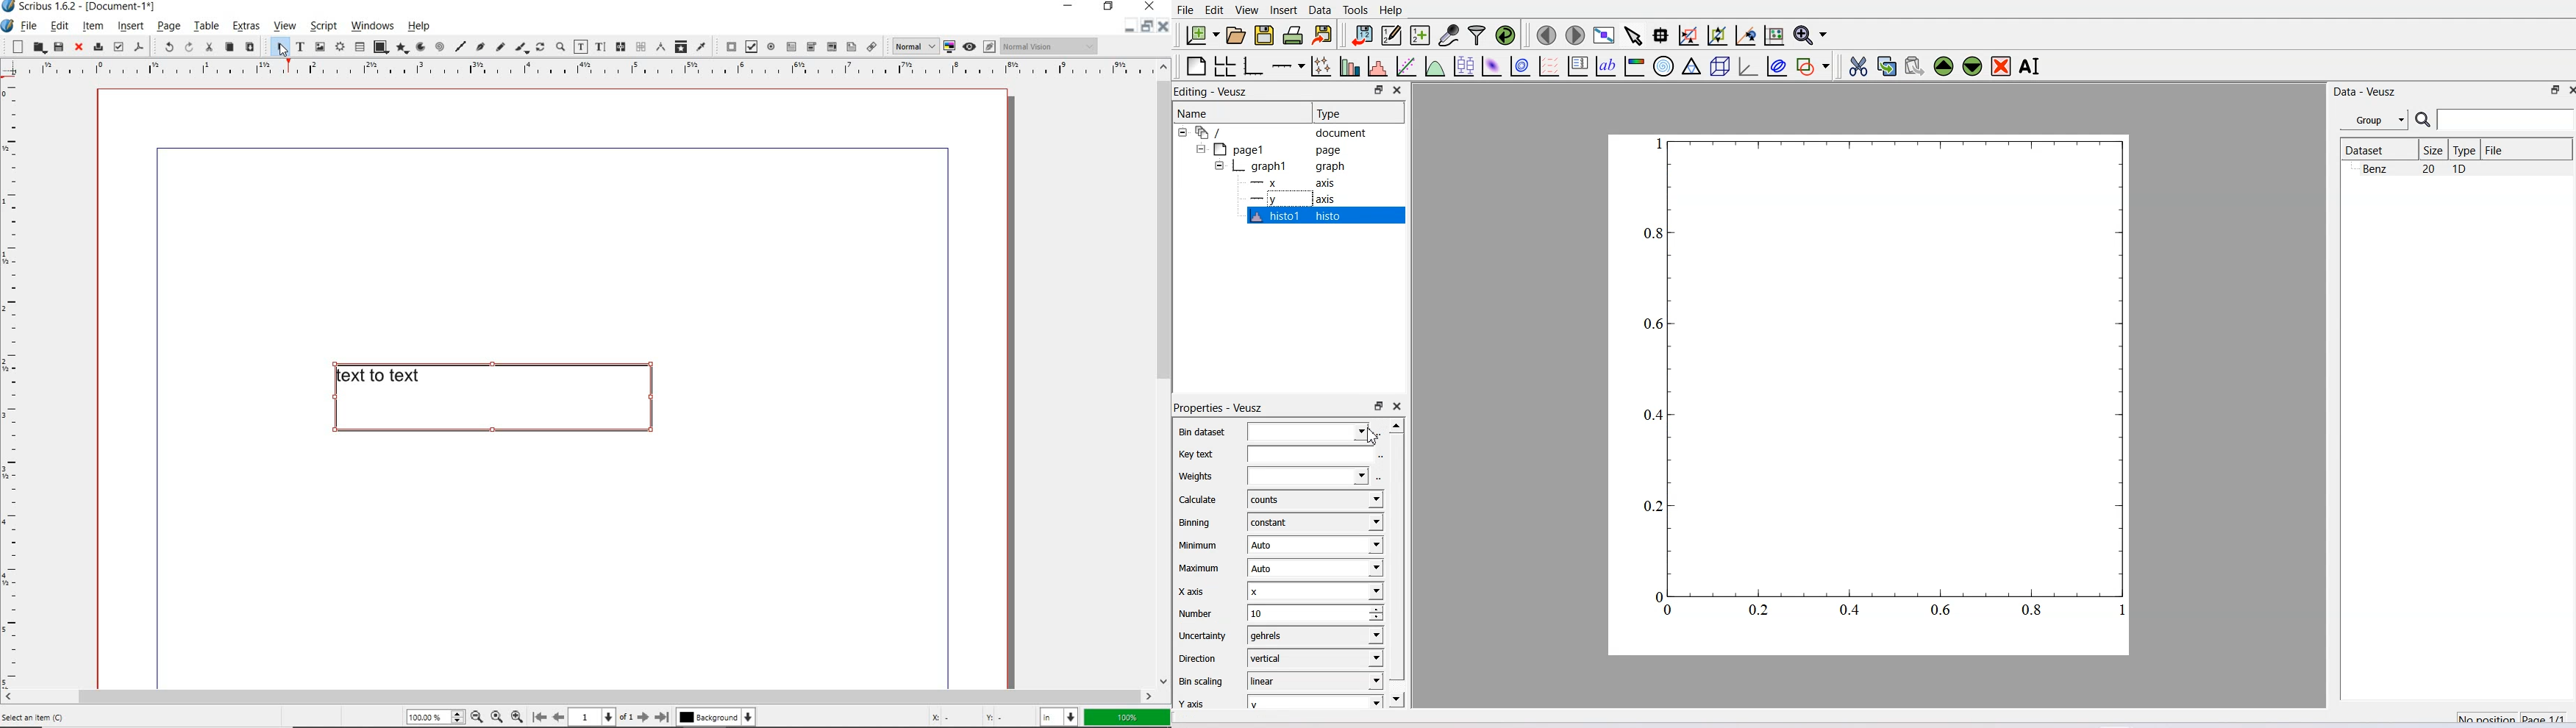  Describe the element at coordinates (321, 47) in the screenshot. I see `image frame` at that location.